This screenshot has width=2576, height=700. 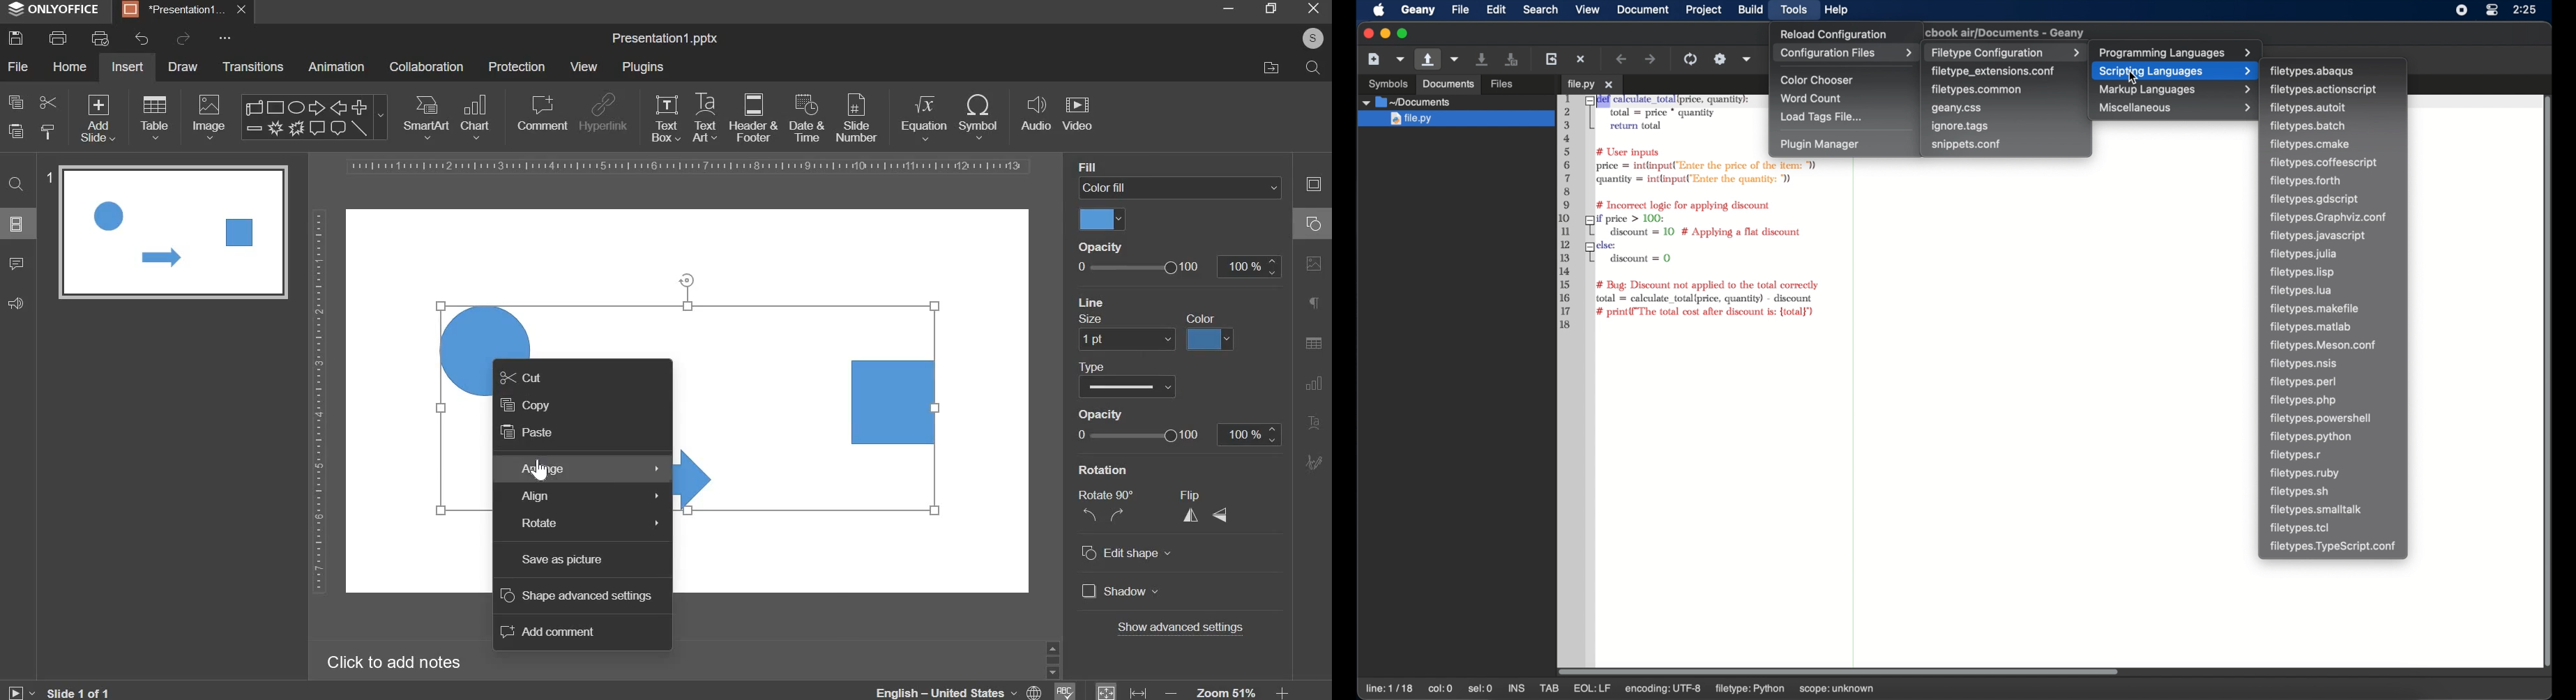 I want to click on chart settings, so click(x=1310, y=383).